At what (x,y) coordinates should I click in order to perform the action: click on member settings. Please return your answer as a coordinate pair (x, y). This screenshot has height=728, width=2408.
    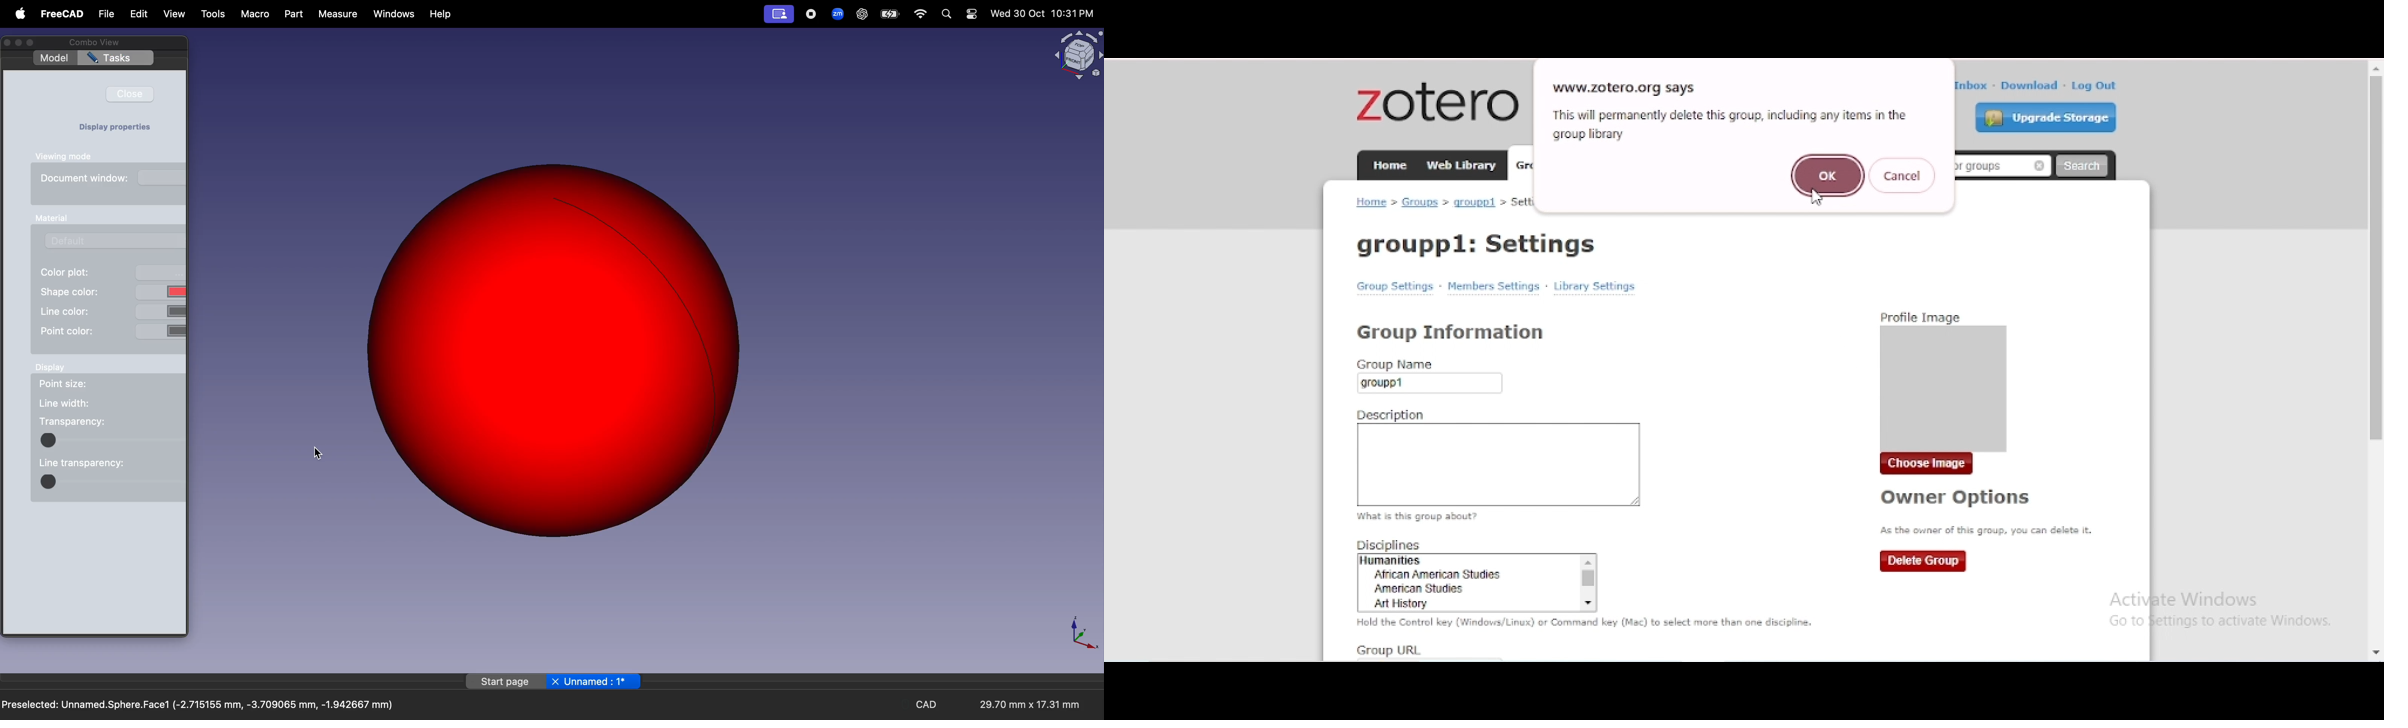
    Looking at the image, I should click on (1493, 287).